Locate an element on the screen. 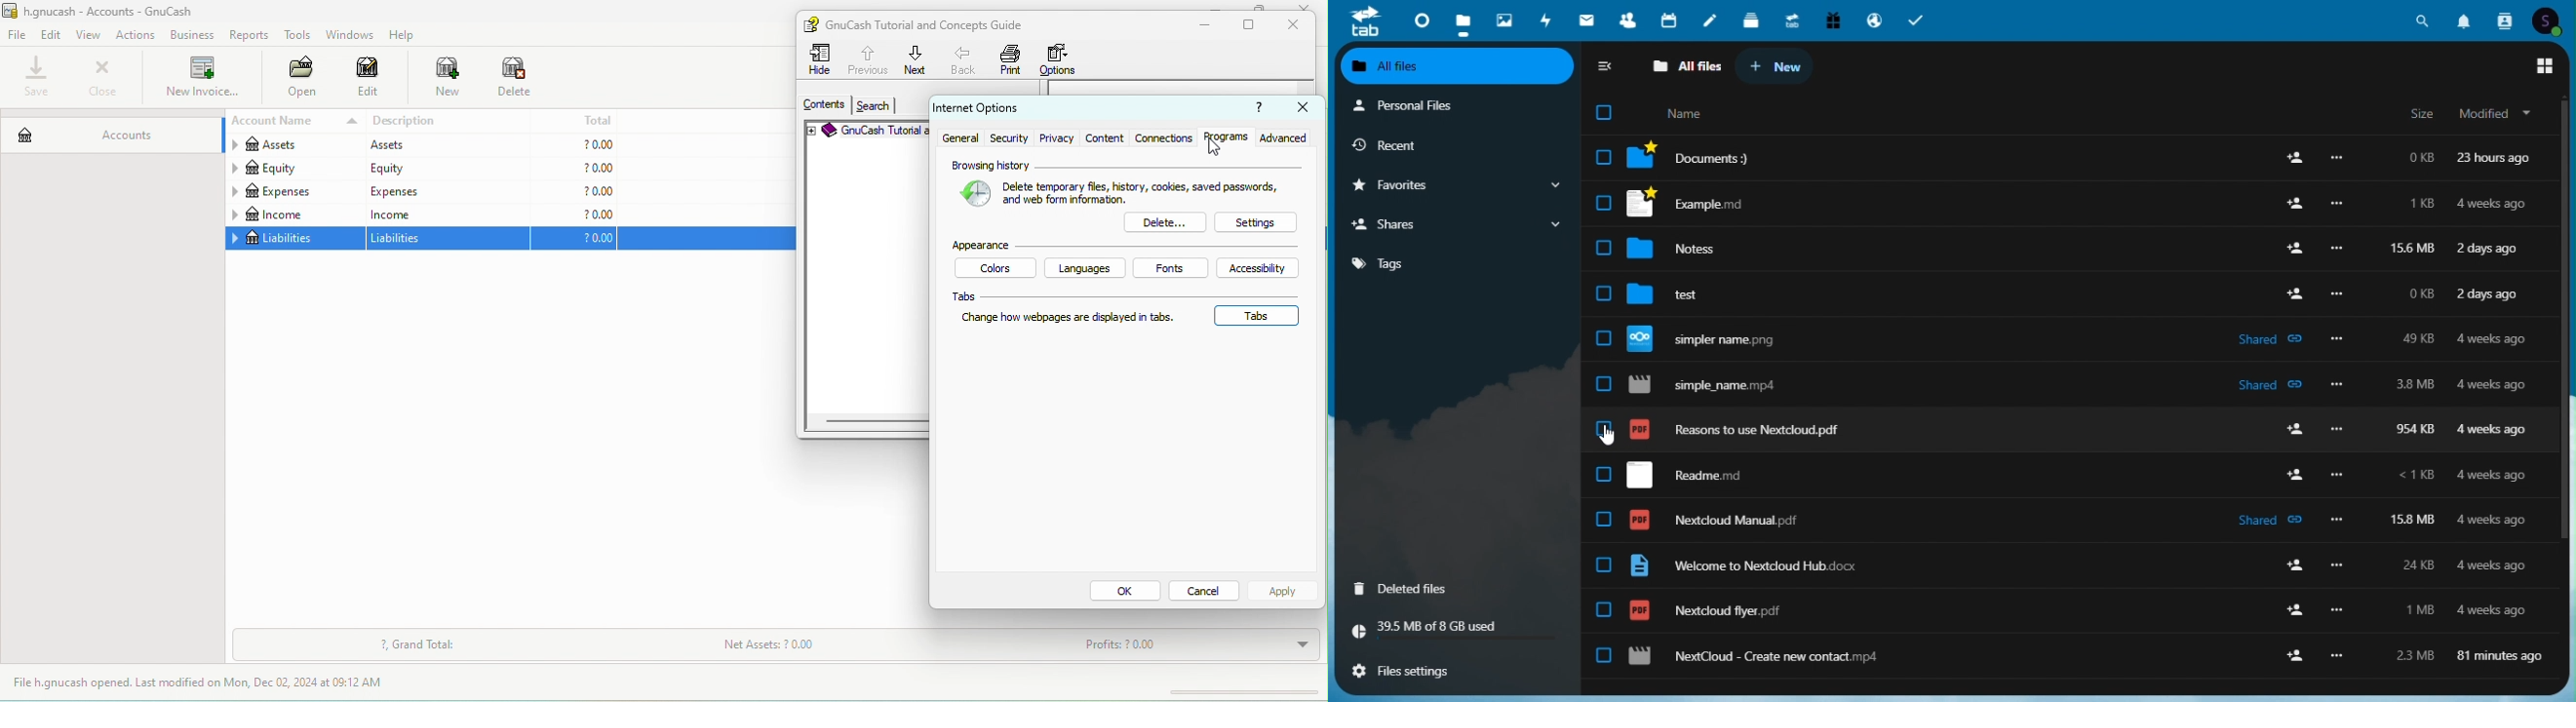  4 weeks ago is located at coordinates (2490, 608).